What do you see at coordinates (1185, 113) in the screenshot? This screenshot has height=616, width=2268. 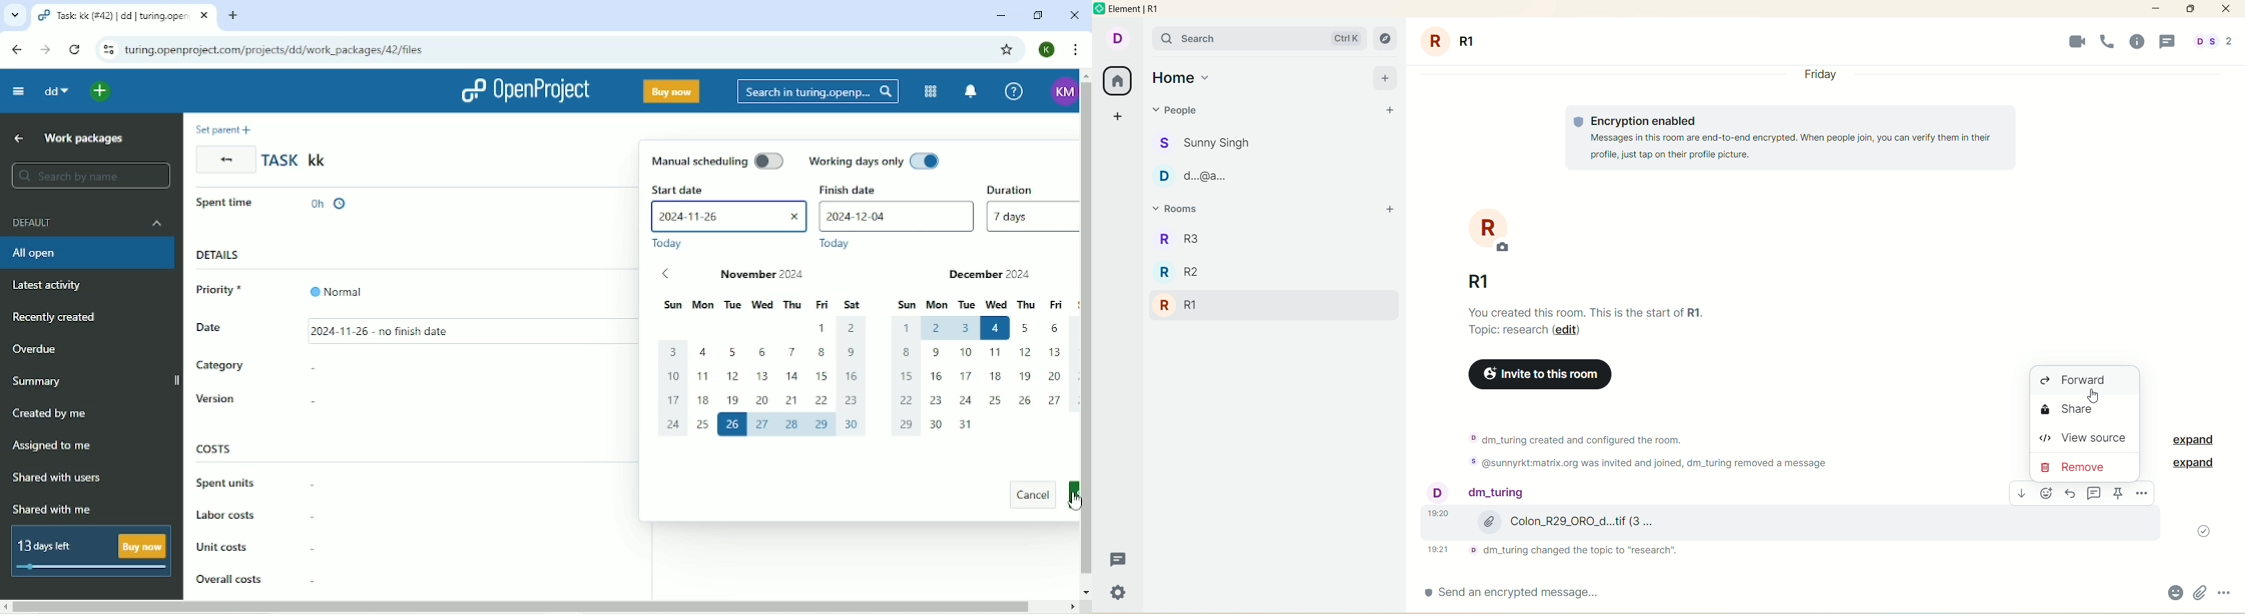 I see `people` at bounding box center [1185, 113].